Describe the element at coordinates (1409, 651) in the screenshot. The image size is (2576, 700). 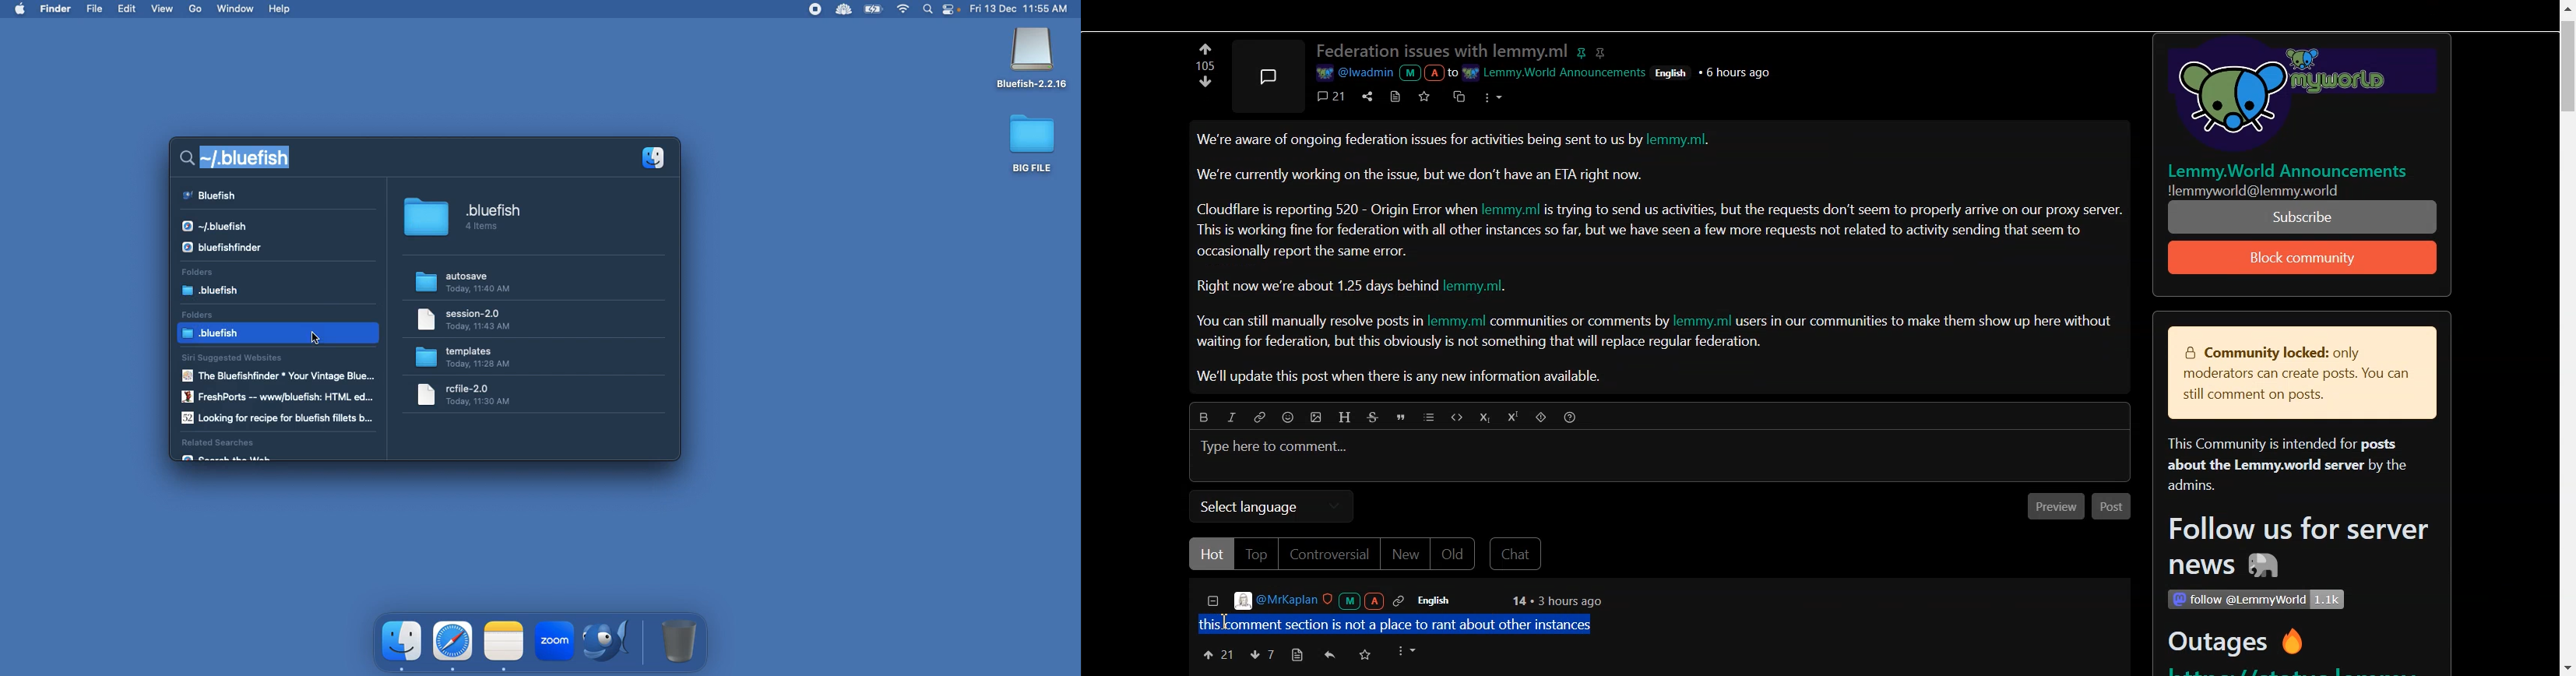
I see `options` at that location.